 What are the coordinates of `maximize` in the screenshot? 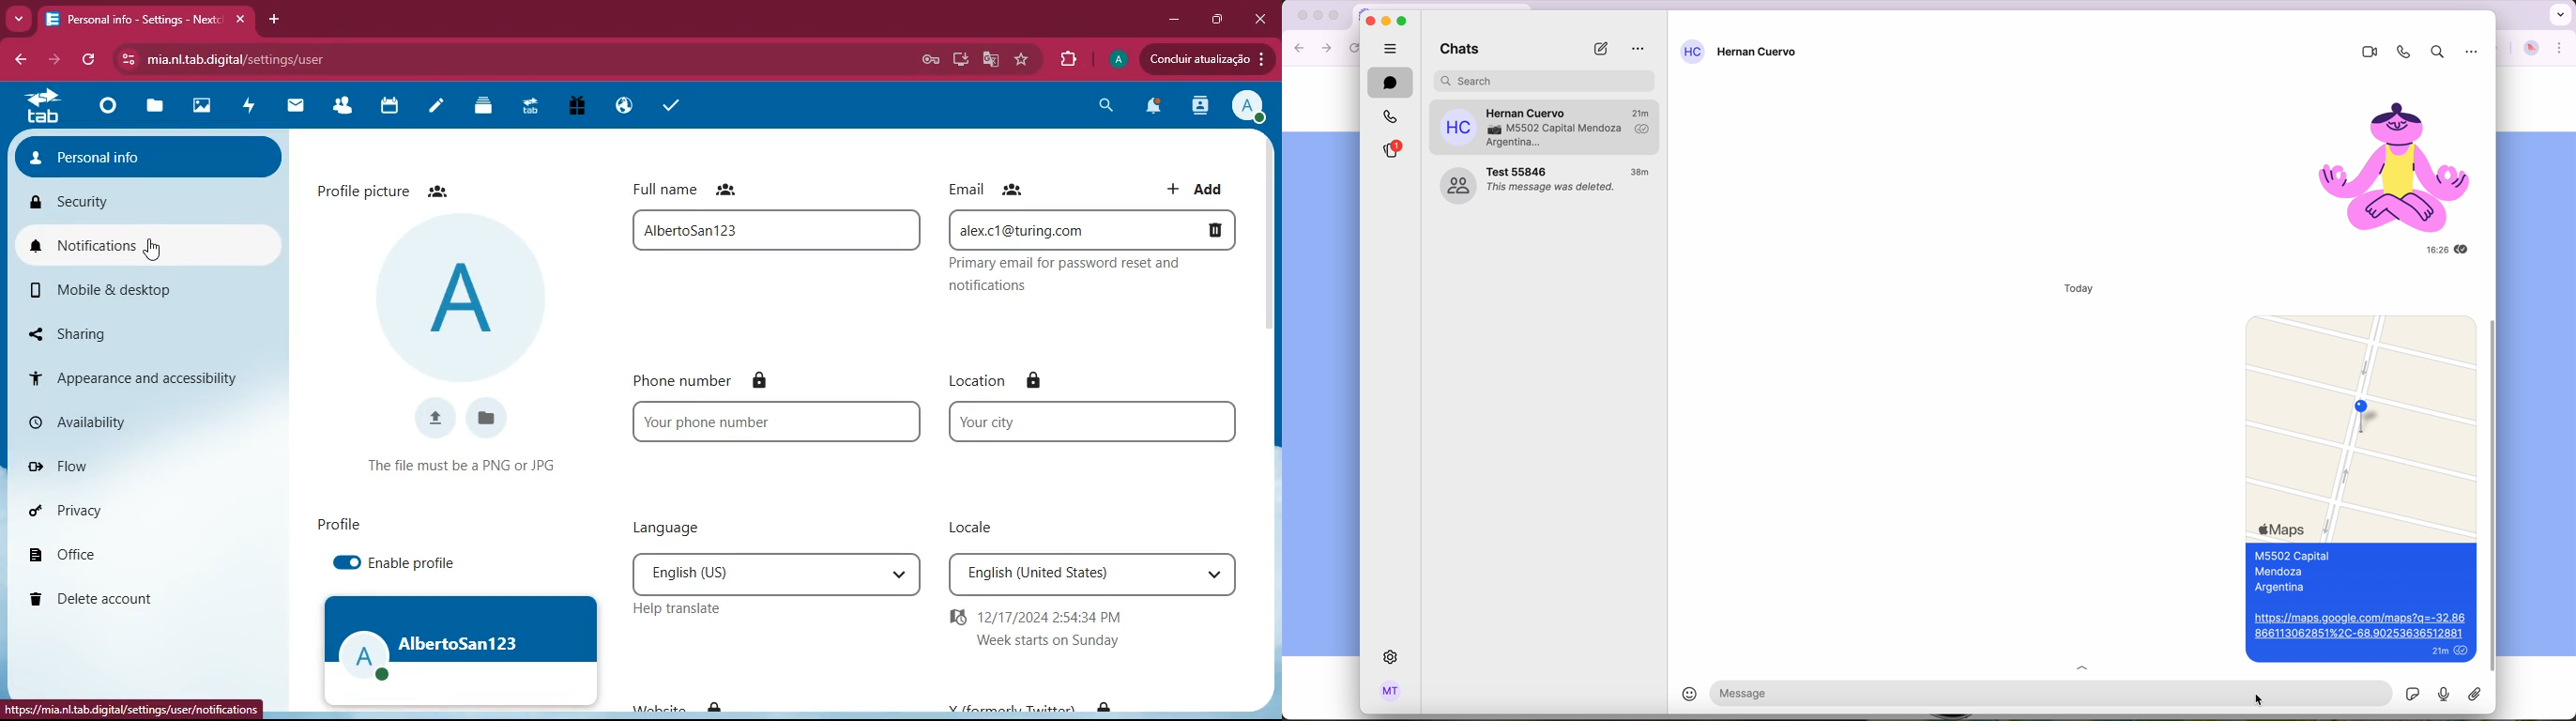 It's located at (1216, 20).